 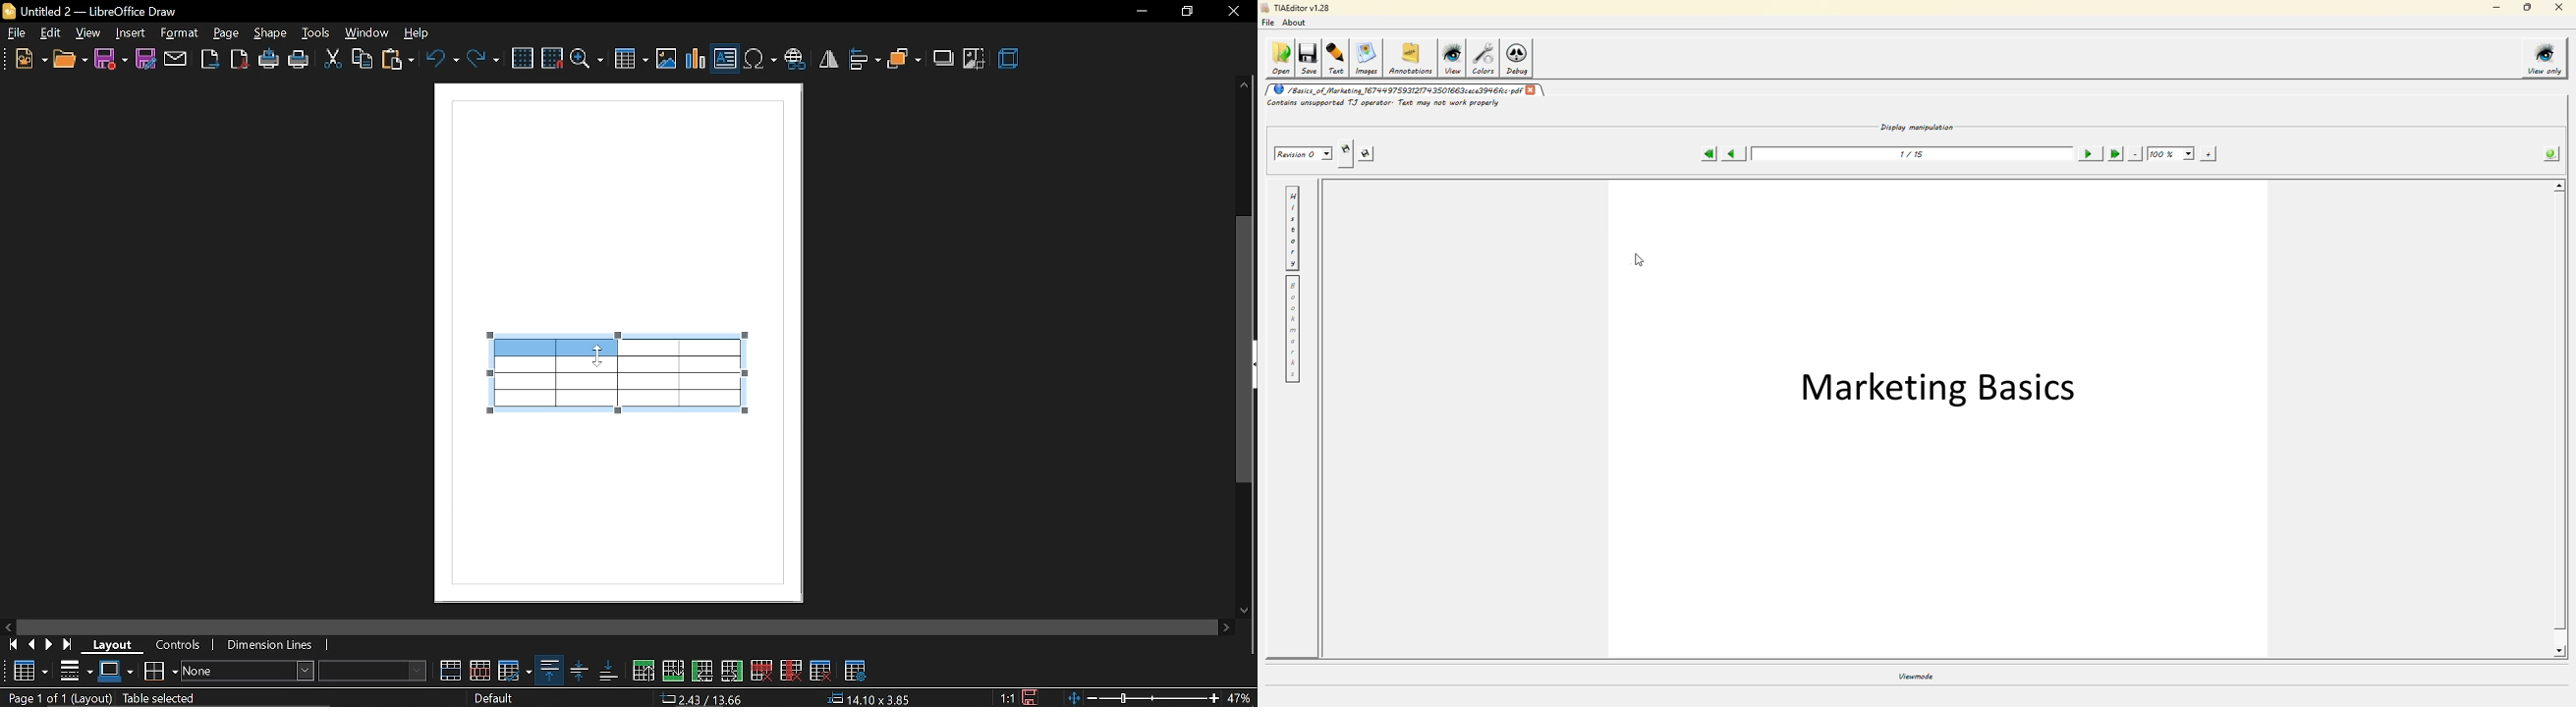 I want to click on zoom, so click(x=588, y=59).